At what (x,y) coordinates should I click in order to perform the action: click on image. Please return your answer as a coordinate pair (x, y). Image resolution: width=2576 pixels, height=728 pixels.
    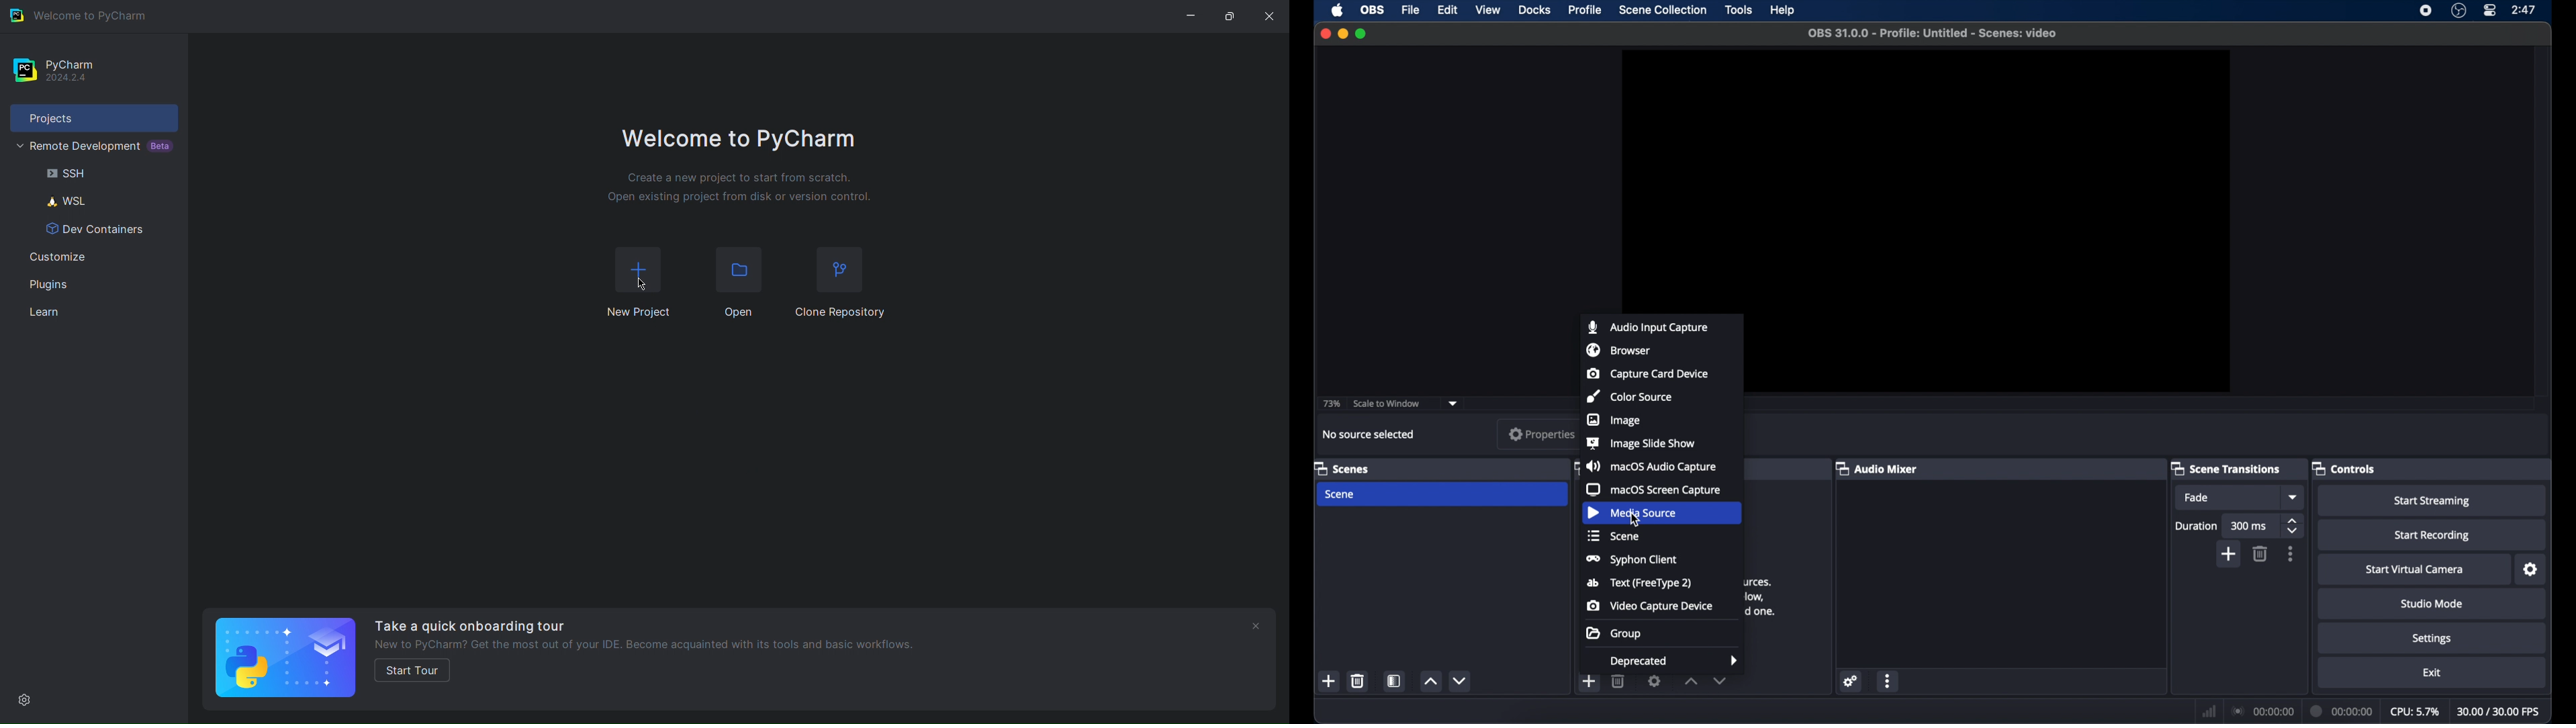
    Looking at the image, I should click on (1614, 420).